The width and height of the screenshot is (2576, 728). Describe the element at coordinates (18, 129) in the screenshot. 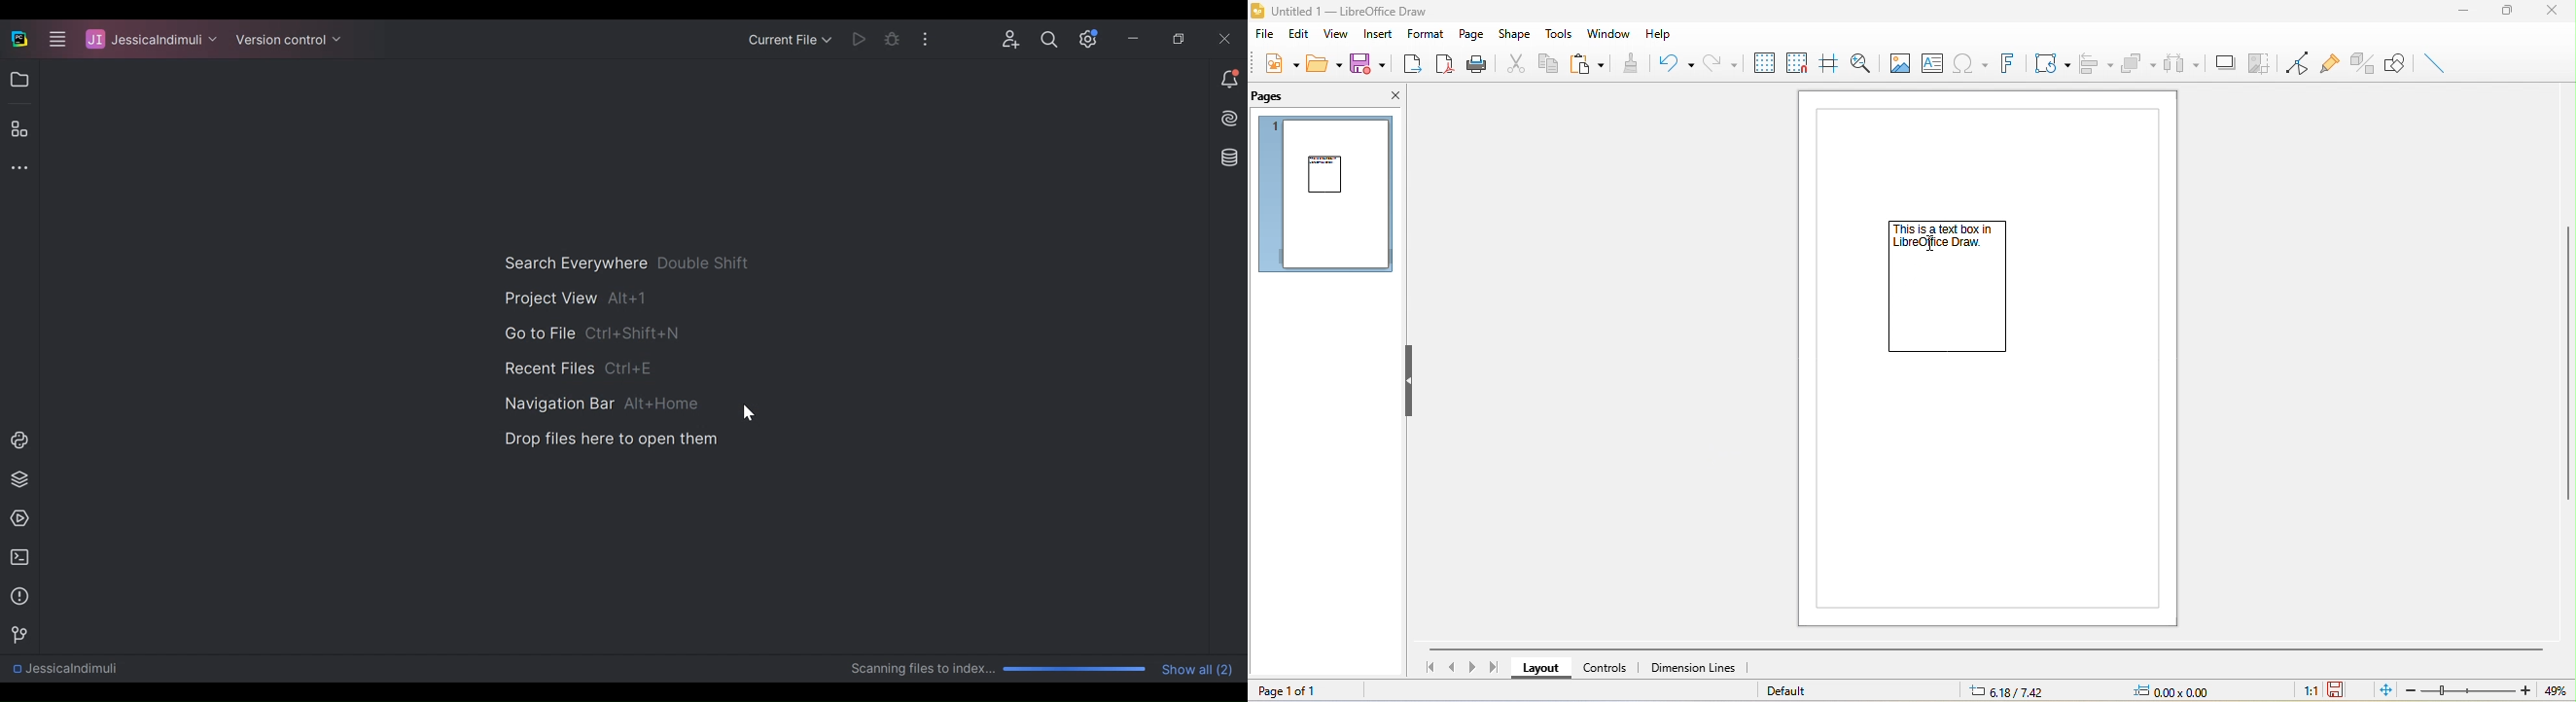

I see `Structure` at that location.